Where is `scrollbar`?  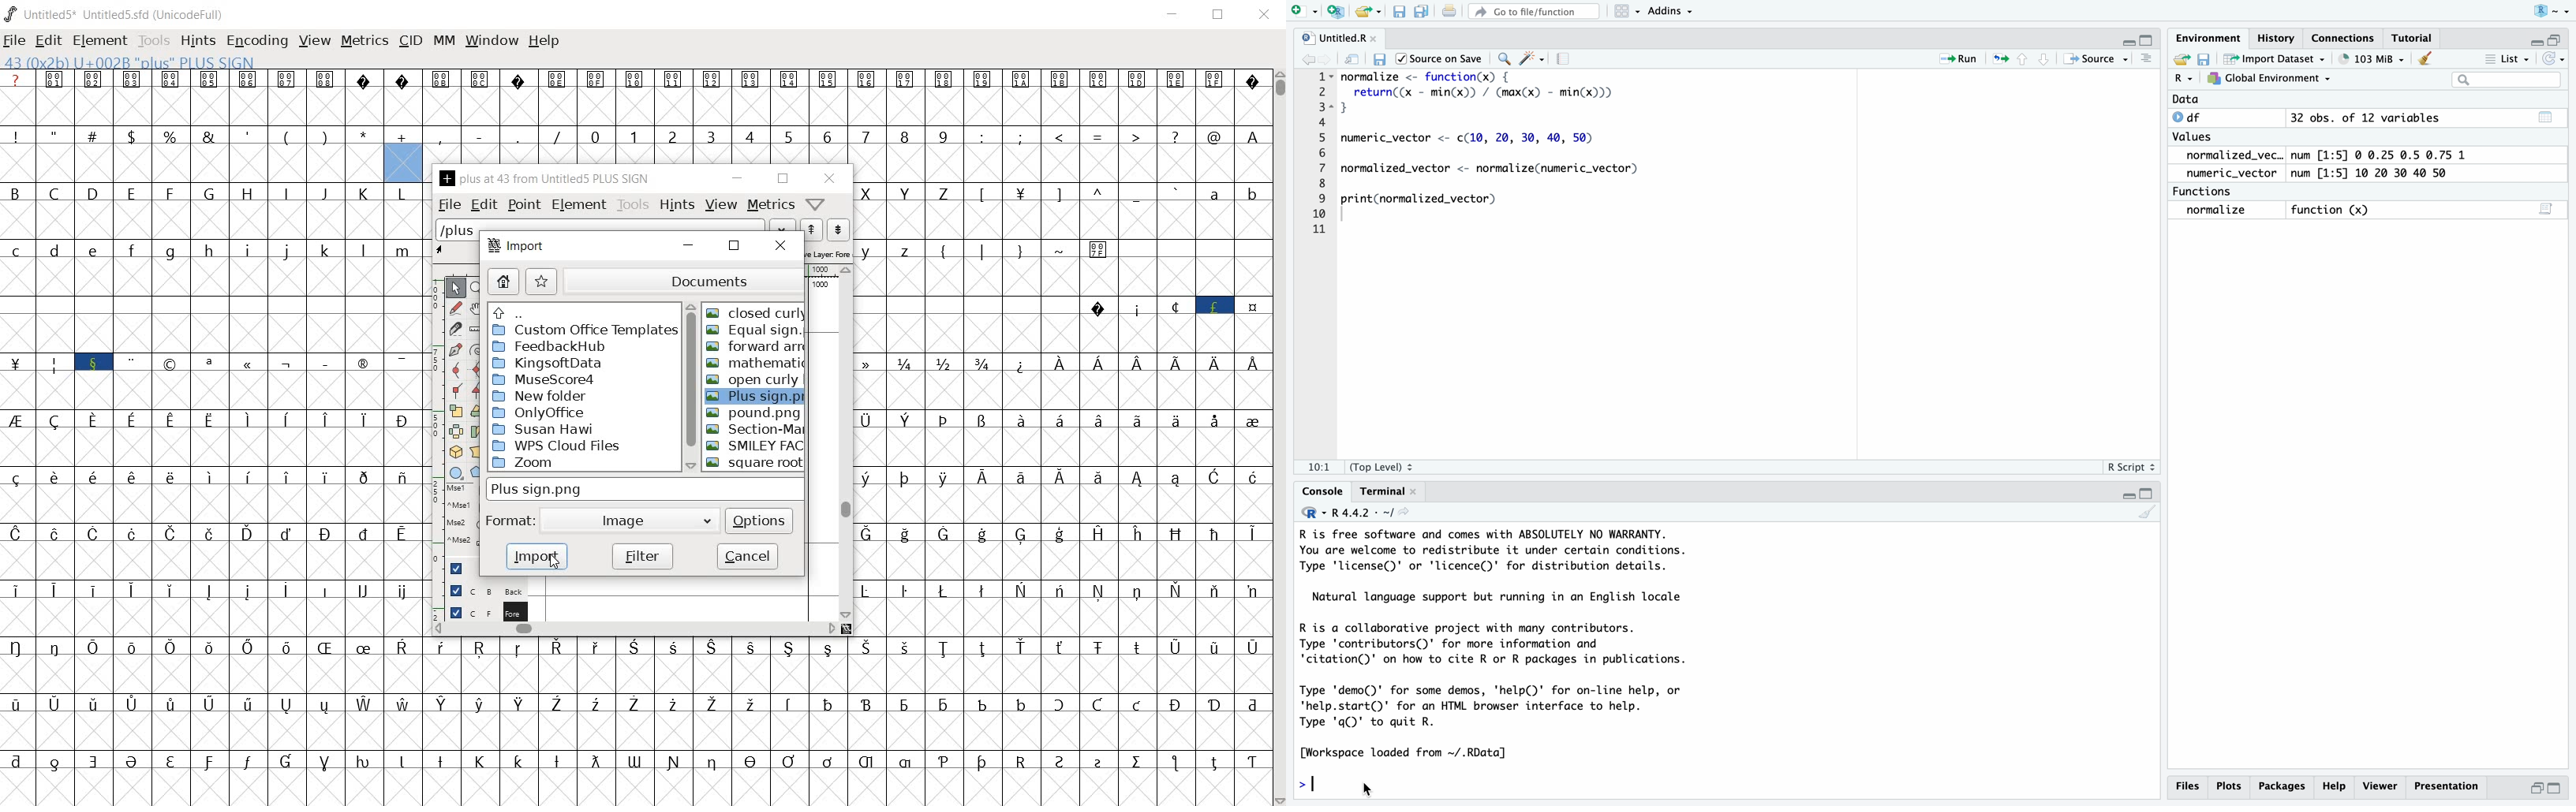
scrollbar is located at coordinates (1278, 436).